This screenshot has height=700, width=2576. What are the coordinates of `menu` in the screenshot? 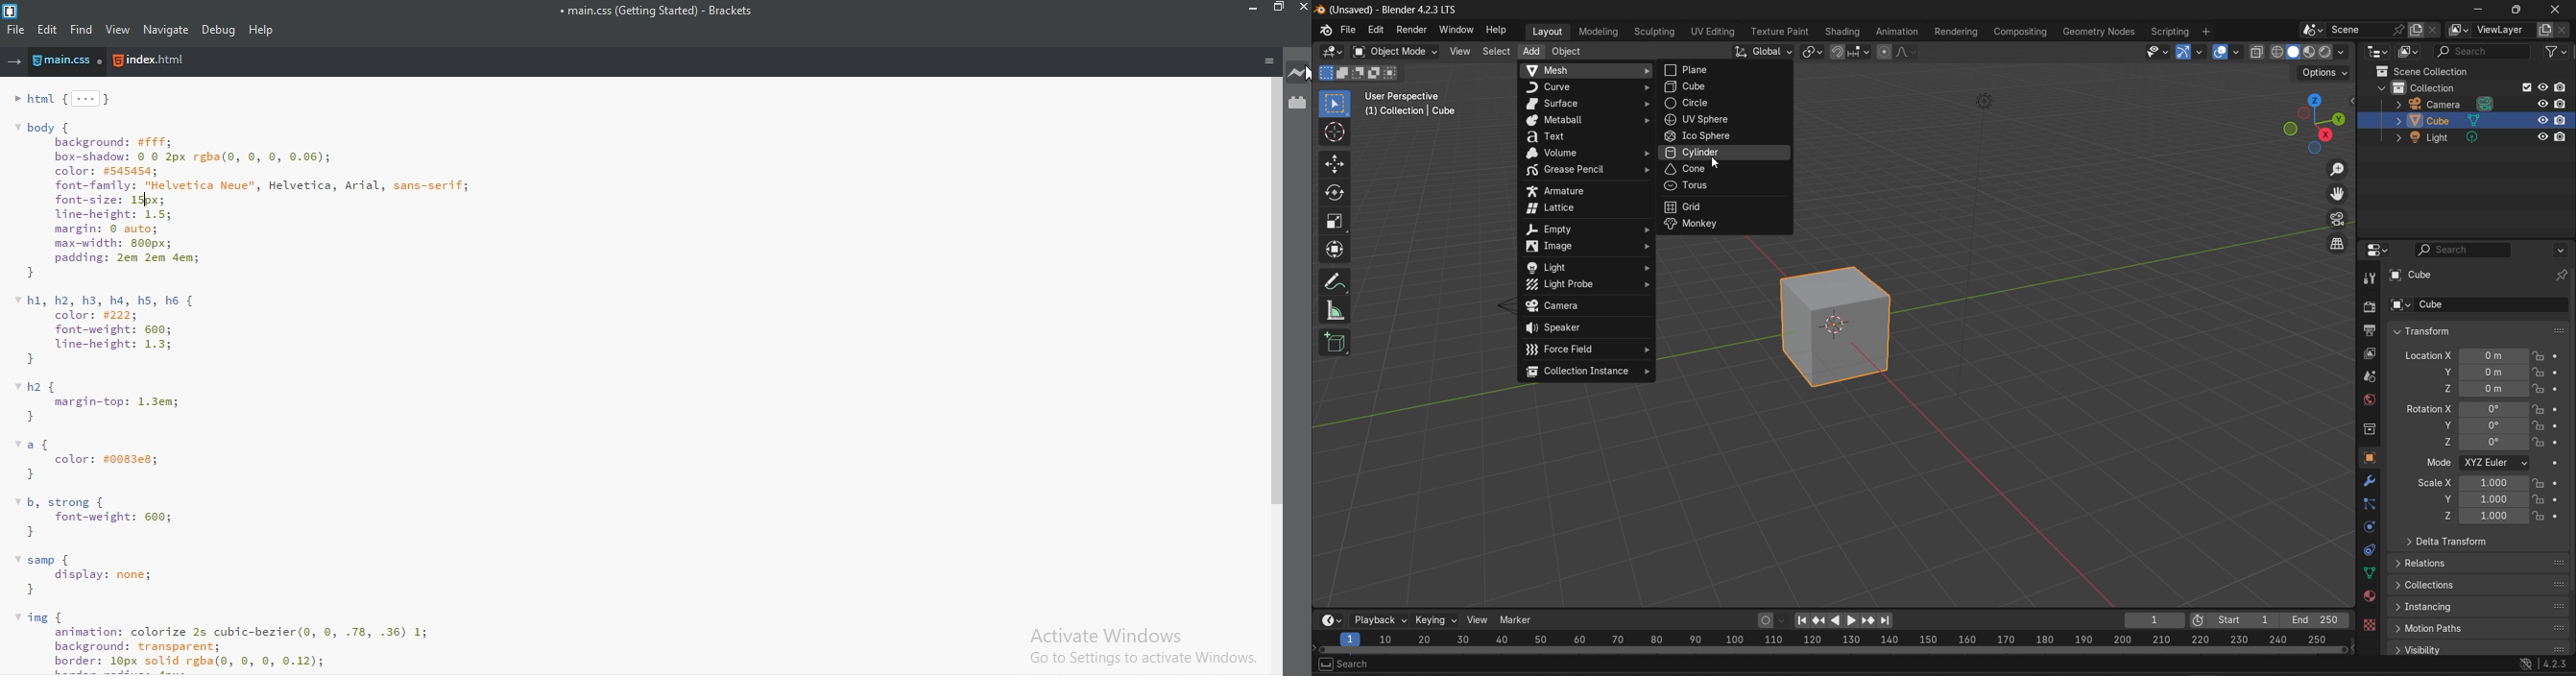 It's located at (1268, 60).